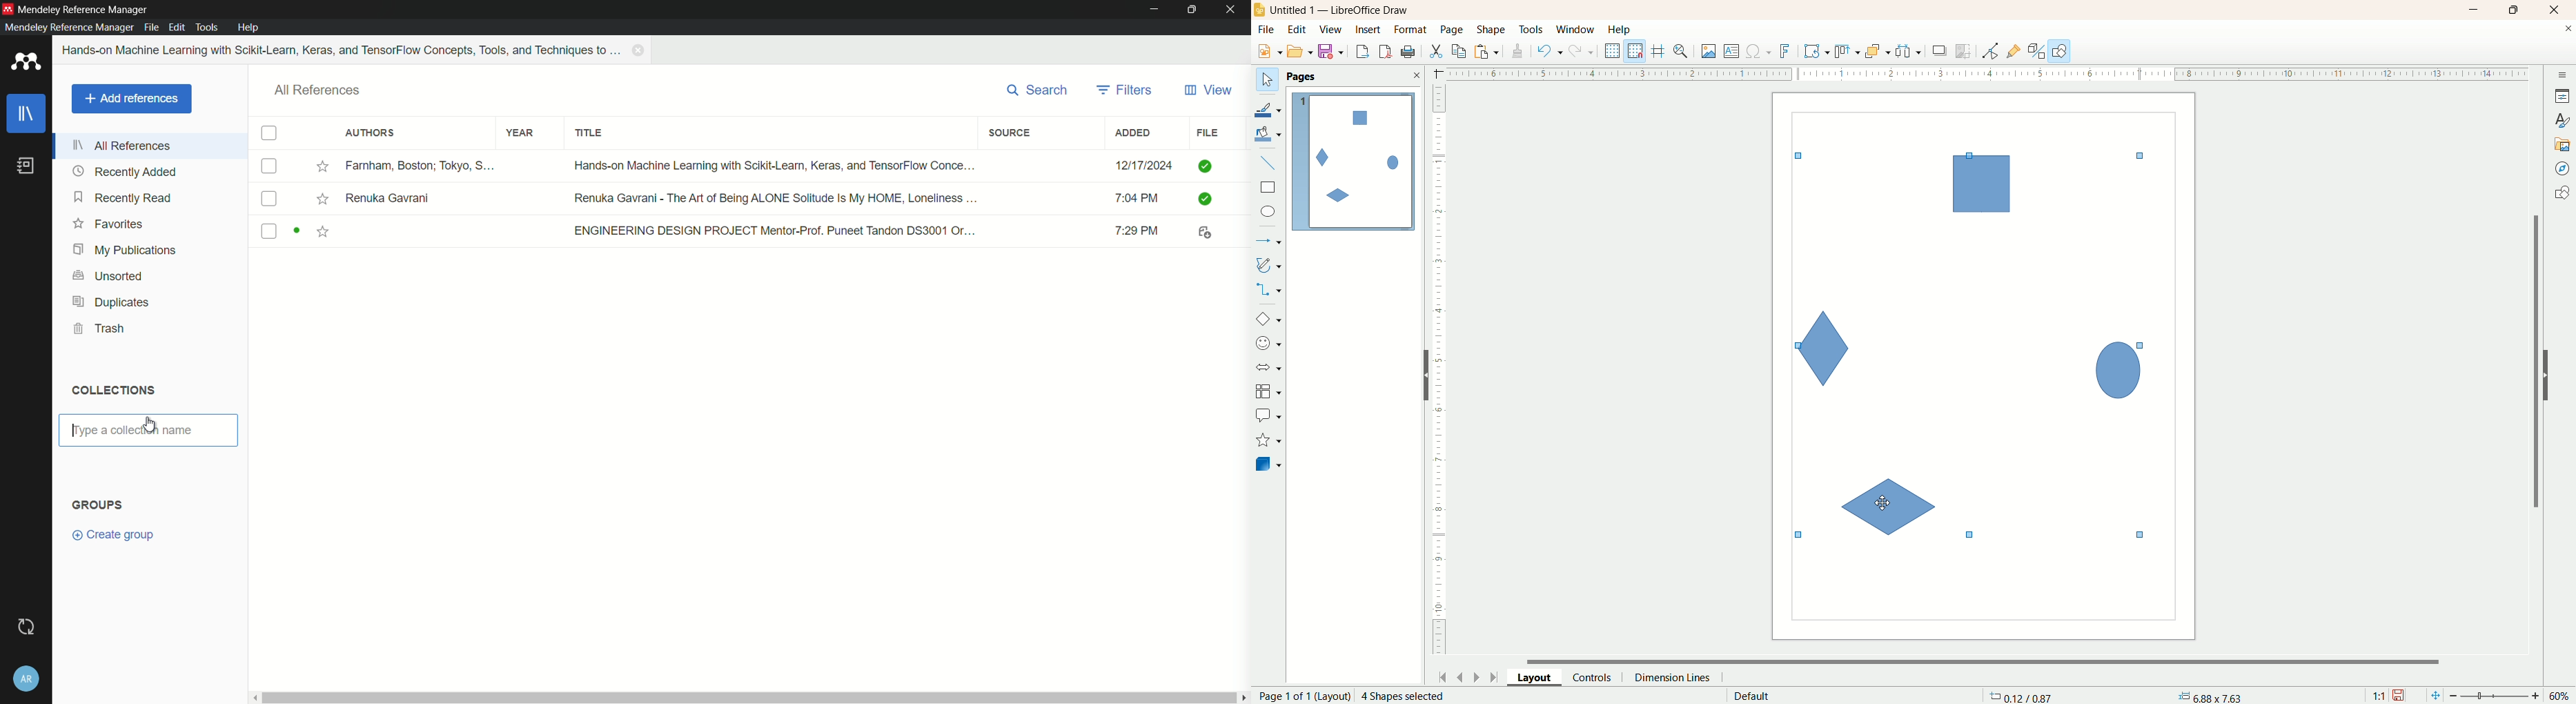  Describe the element at coordinates (115, 534) in the screenshot. I see `create group` at that location.